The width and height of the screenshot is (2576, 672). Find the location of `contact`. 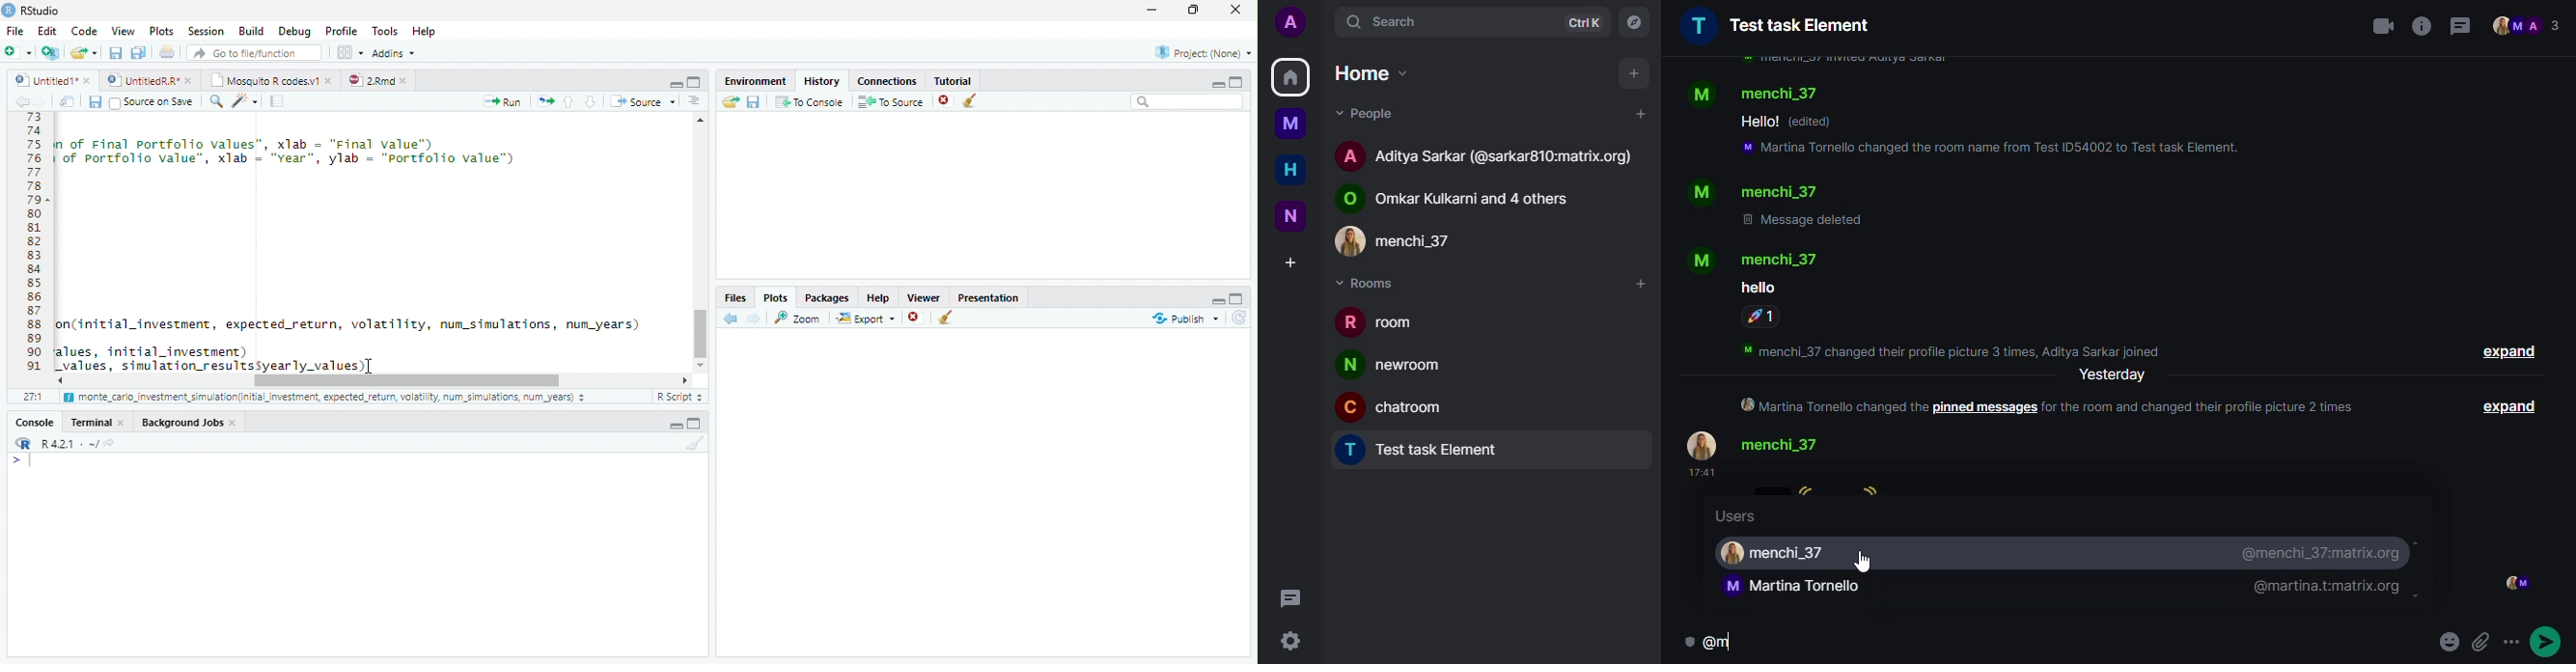

contact is located at coordinates (1466, 197).